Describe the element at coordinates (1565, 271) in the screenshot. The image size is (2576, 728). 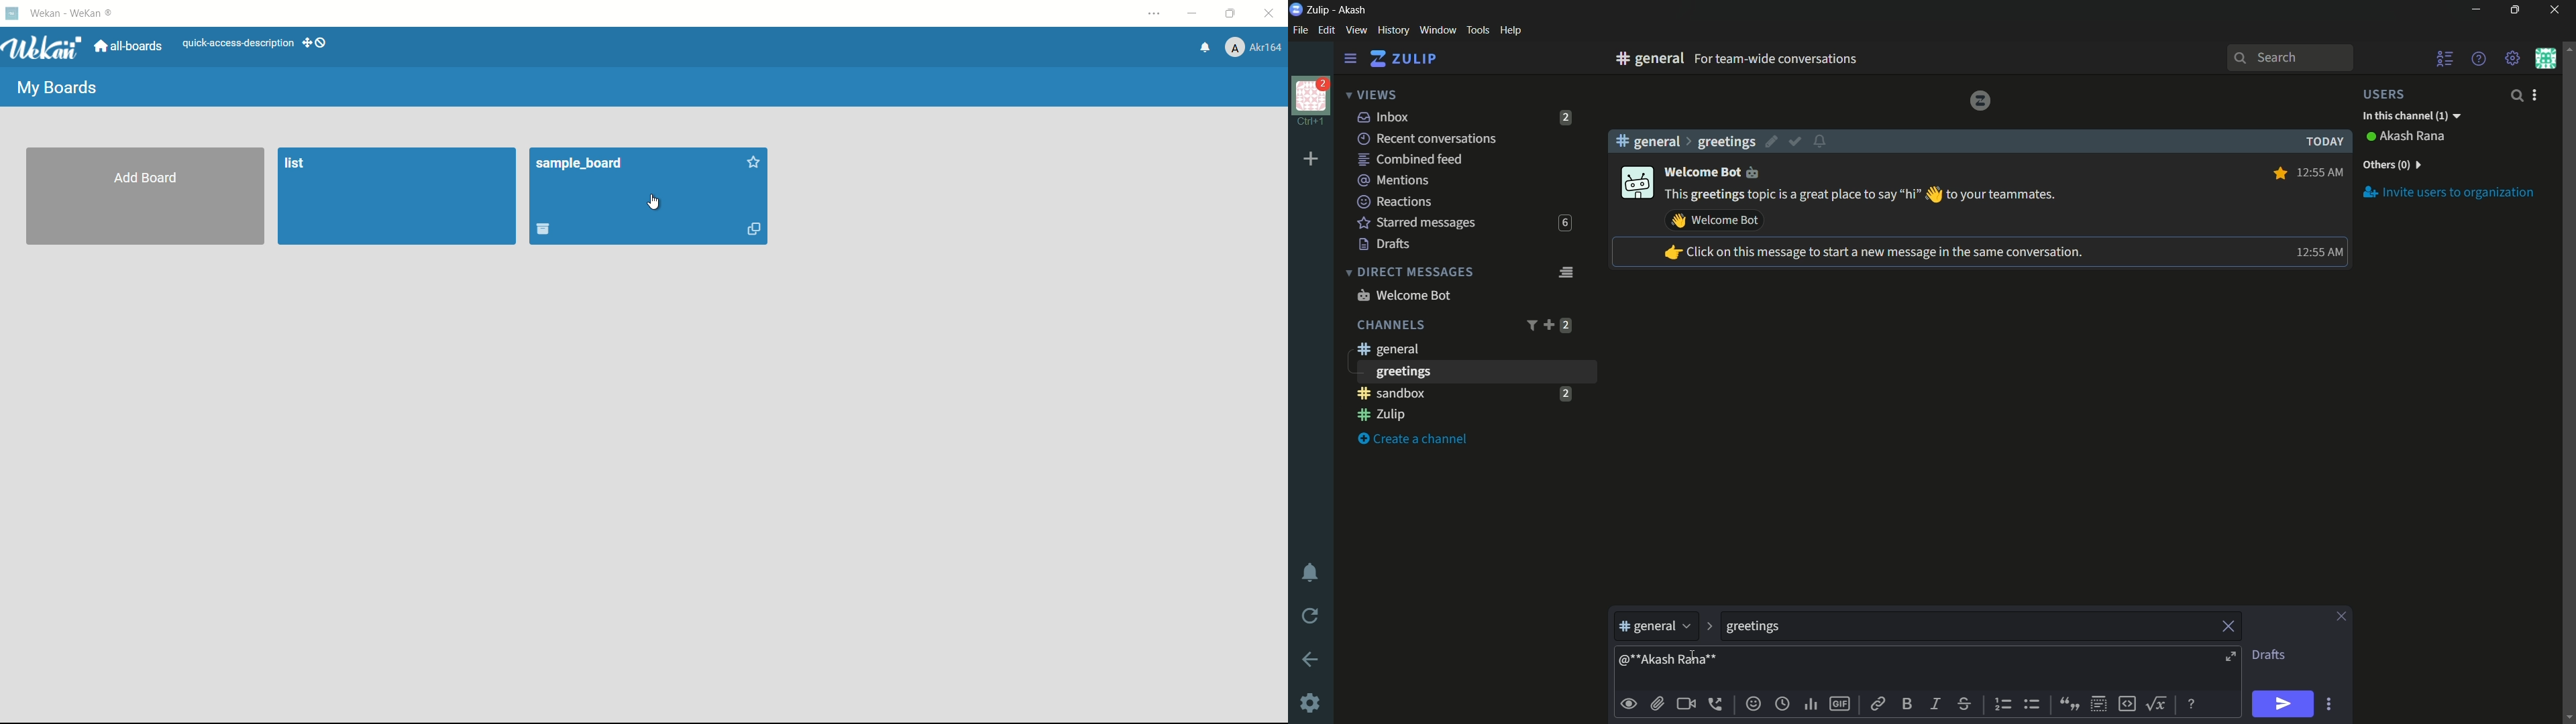
I see `direct message feed` at that location.